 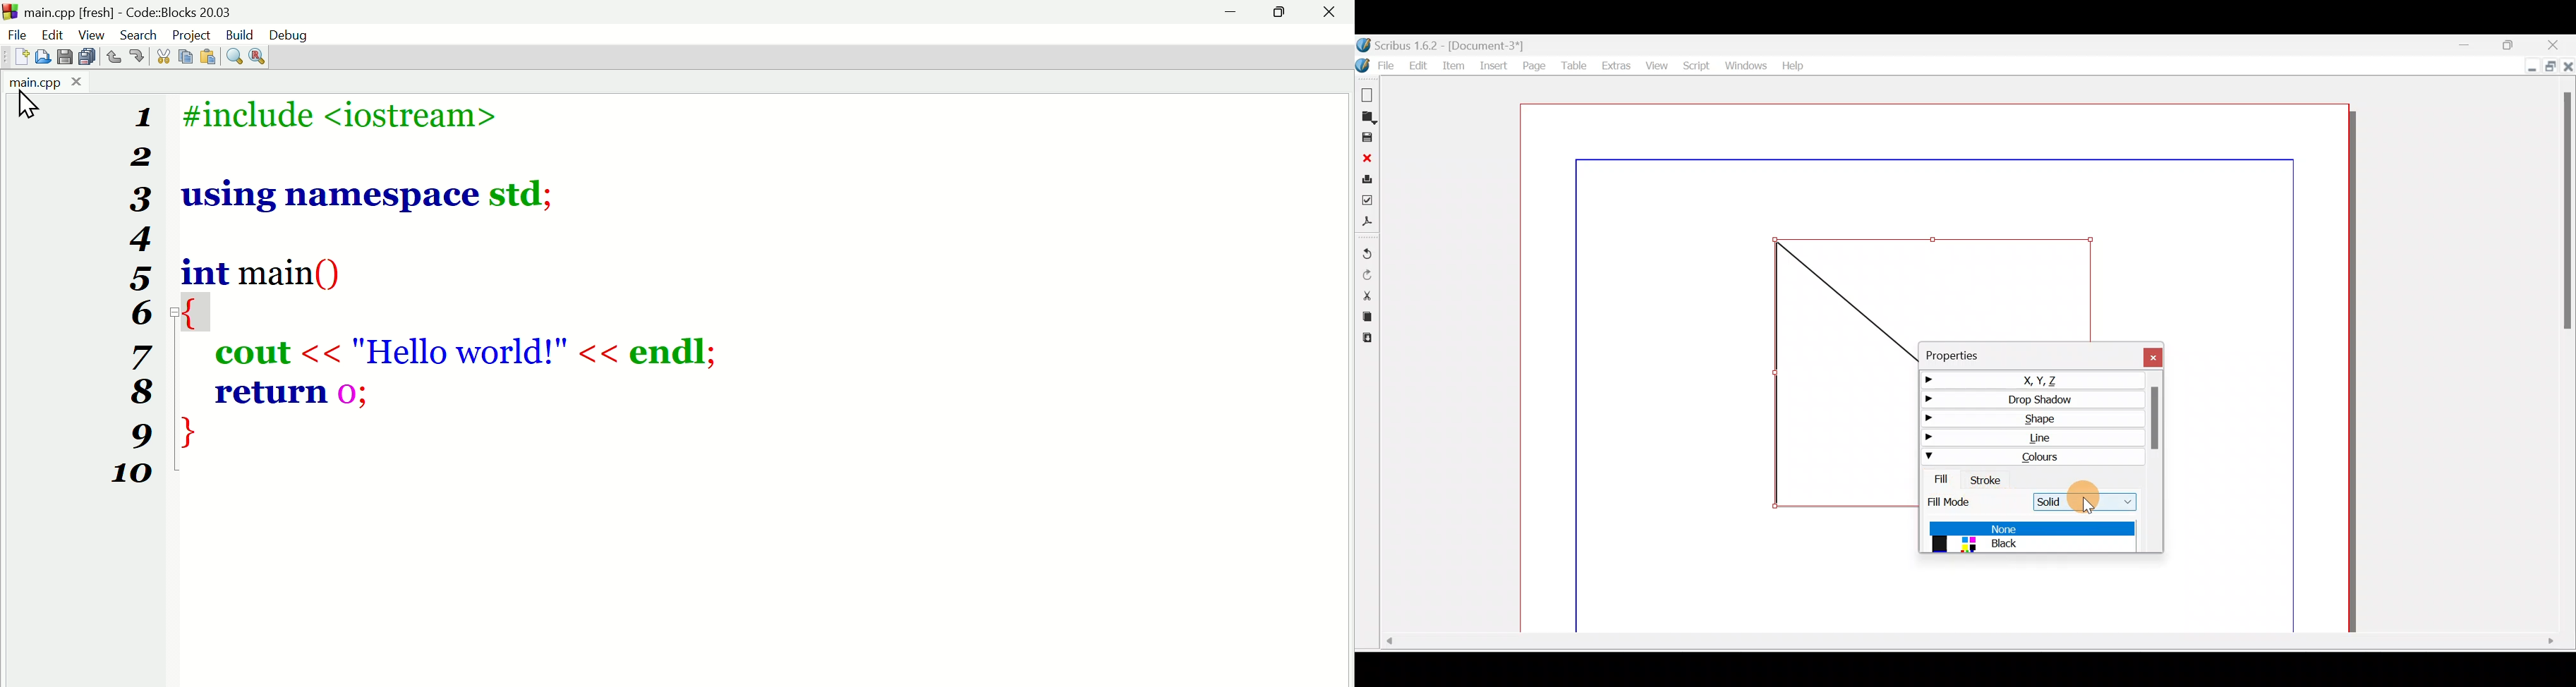 What do you see at coordinates (64, 57) in the screenshot?
I see `Save` at bounding box center [64, 57].